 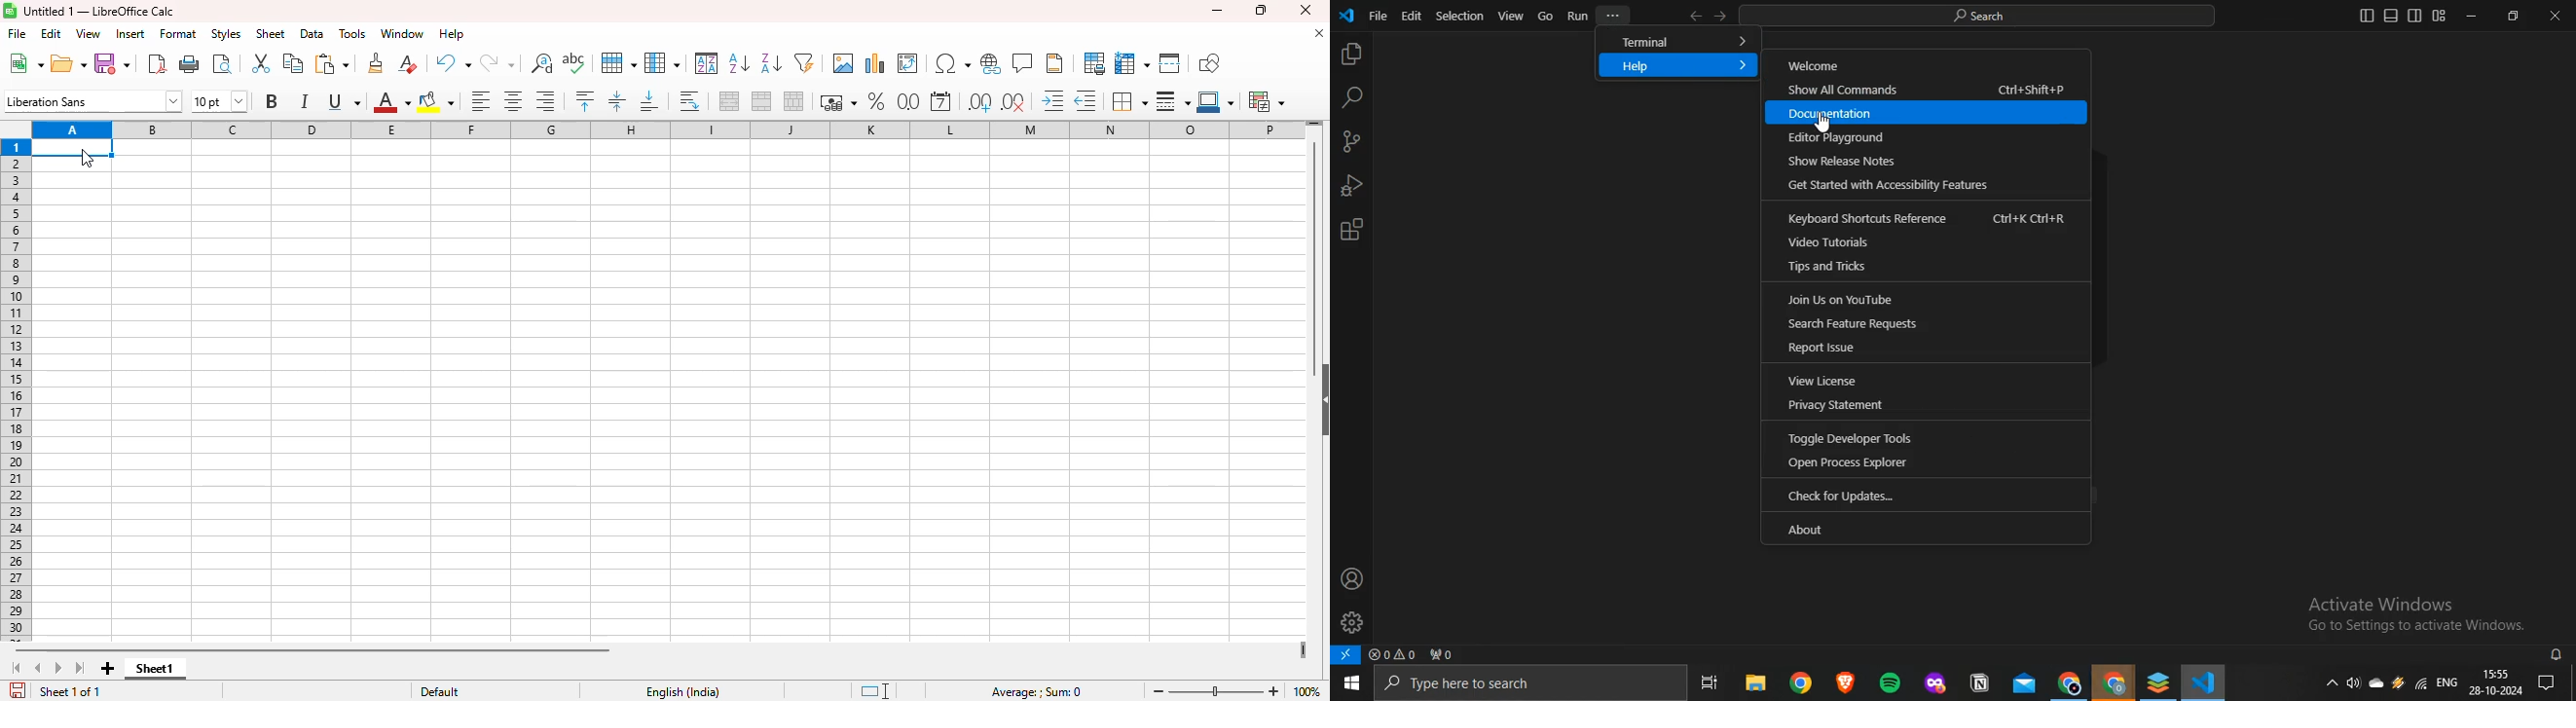 What do you see at coordinates (1273, 691) in the screenshot?
I see `zoom in` at bounding box center [1273, 691].